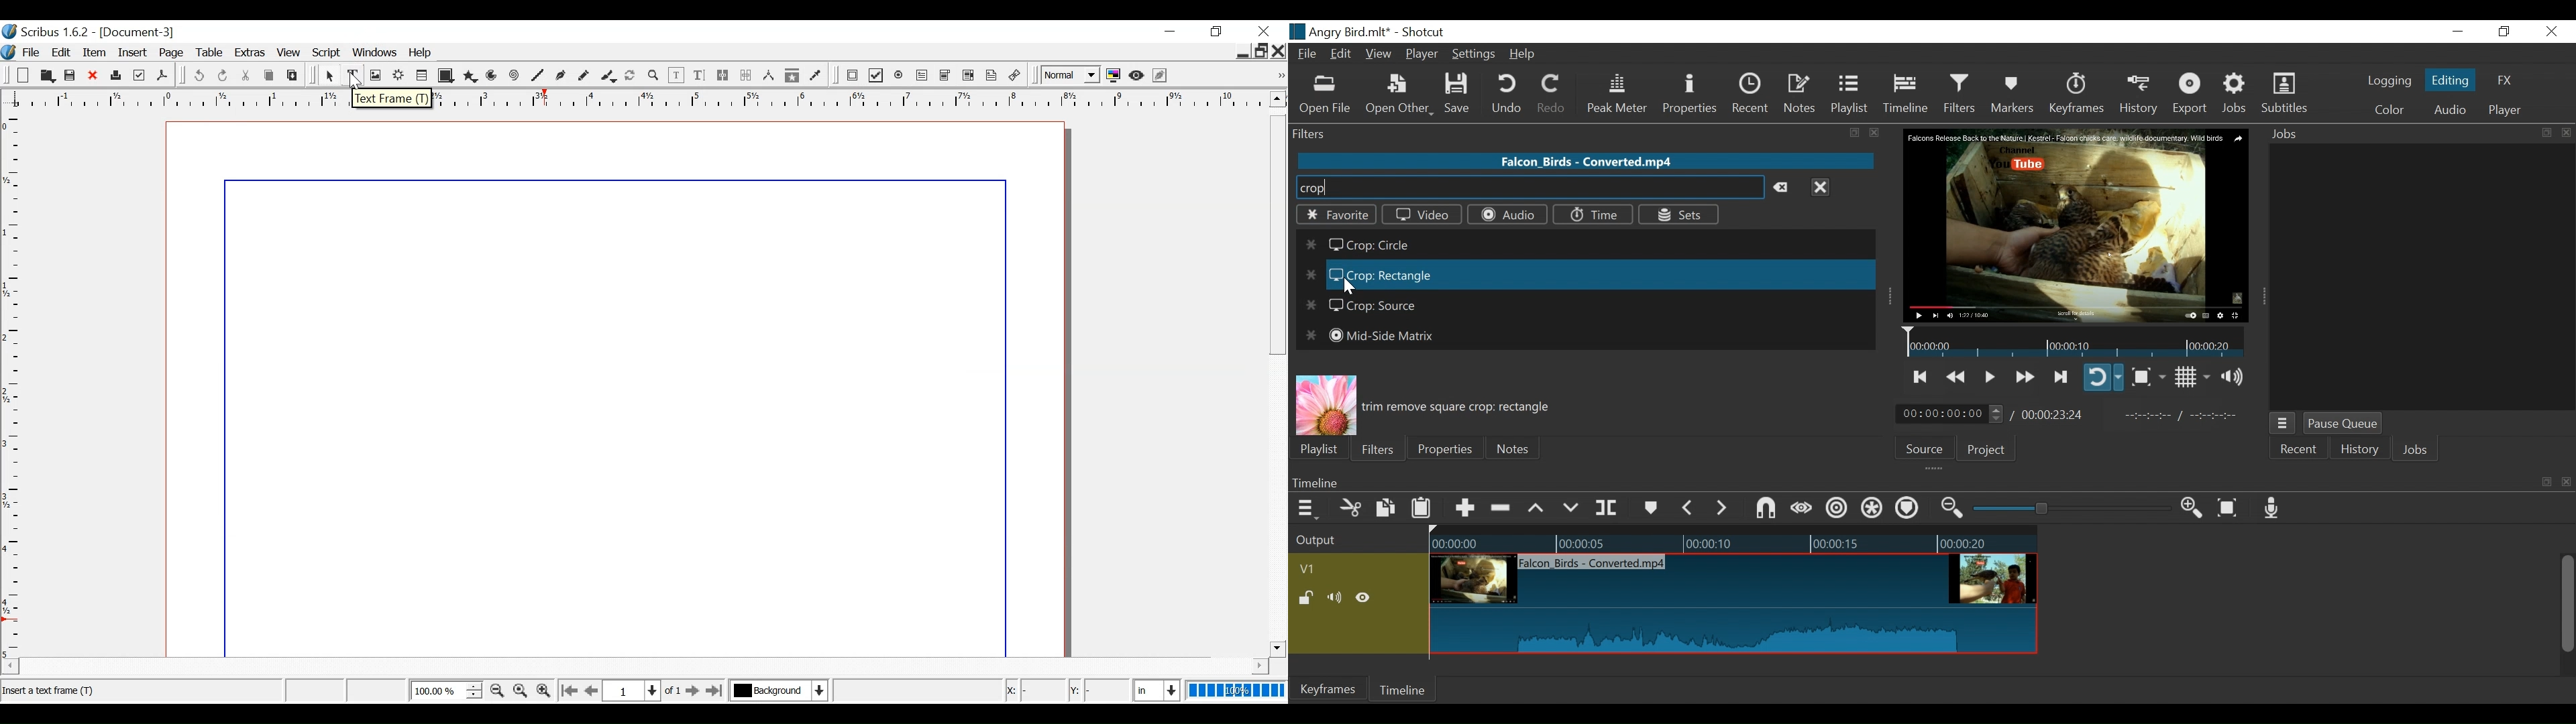  Describe the element at coordinates (2503, 82) in the screenshot. I see `FX` at that location.